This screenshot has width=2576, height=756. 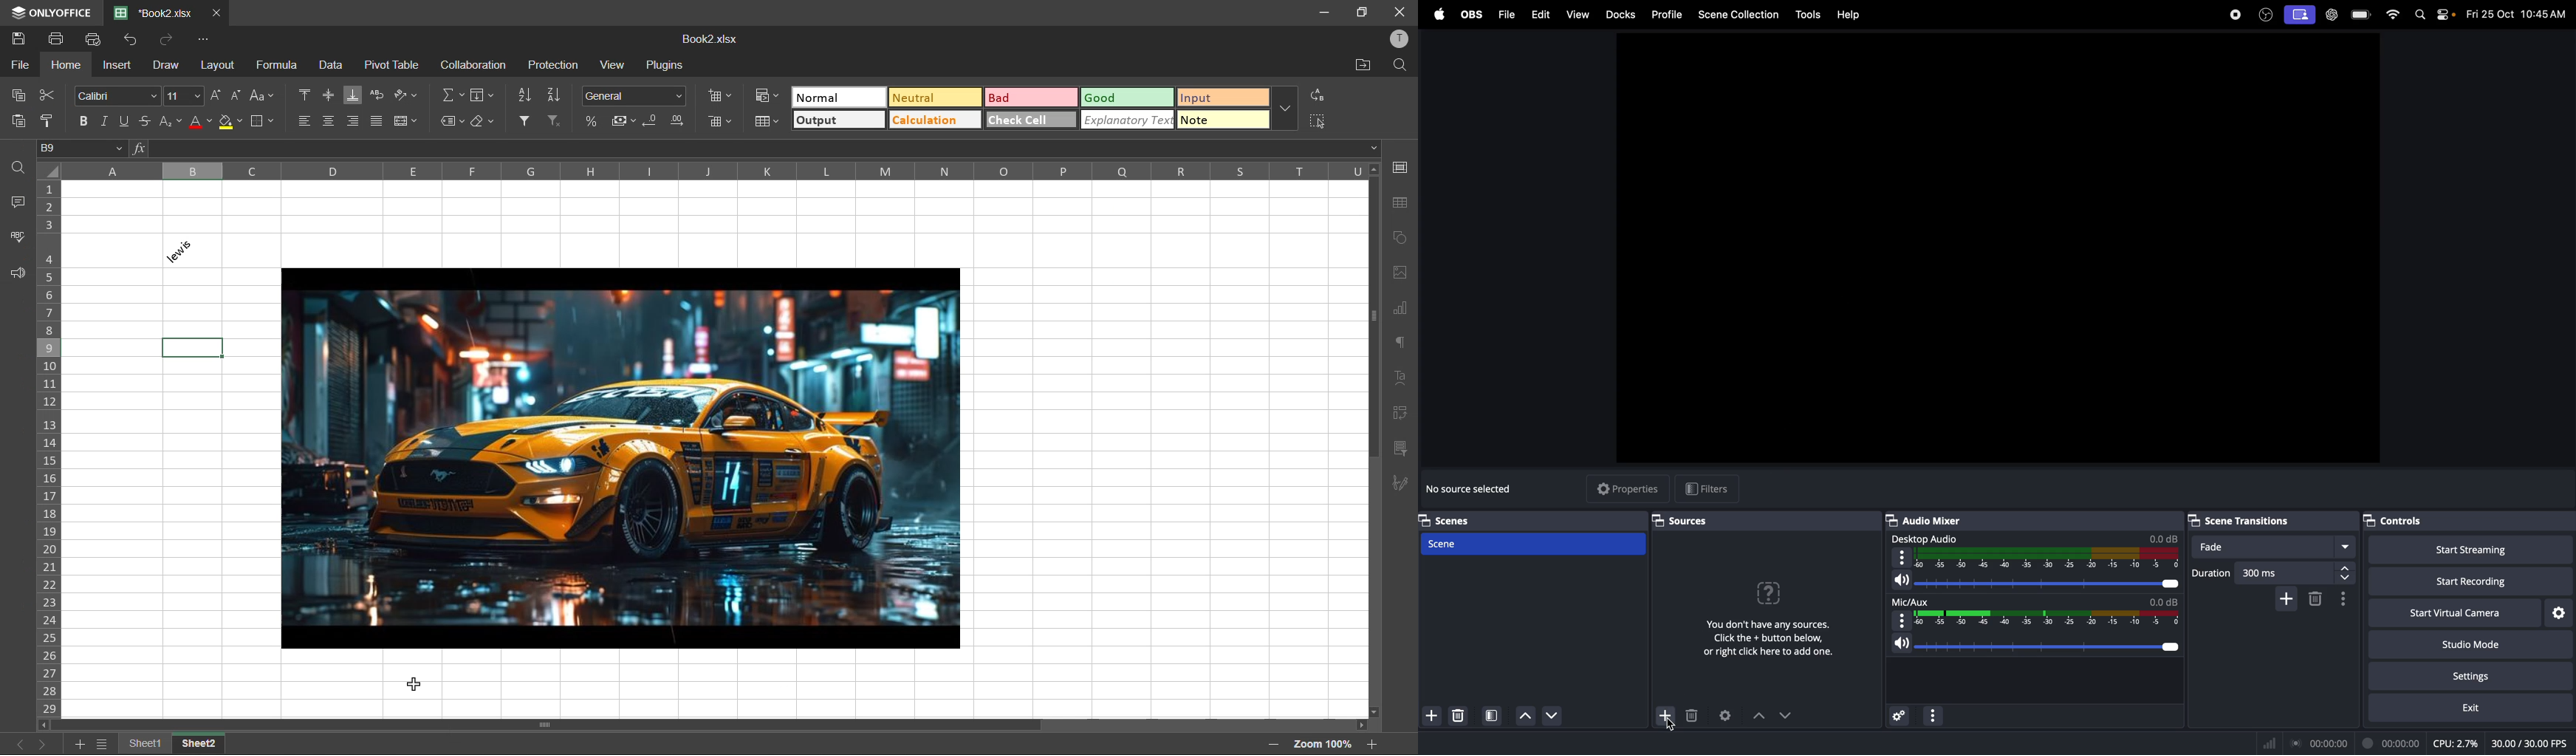 What do you see at coordinates (60, 38) in the screenshot?
I see `print` at bounding box center [60, 38].